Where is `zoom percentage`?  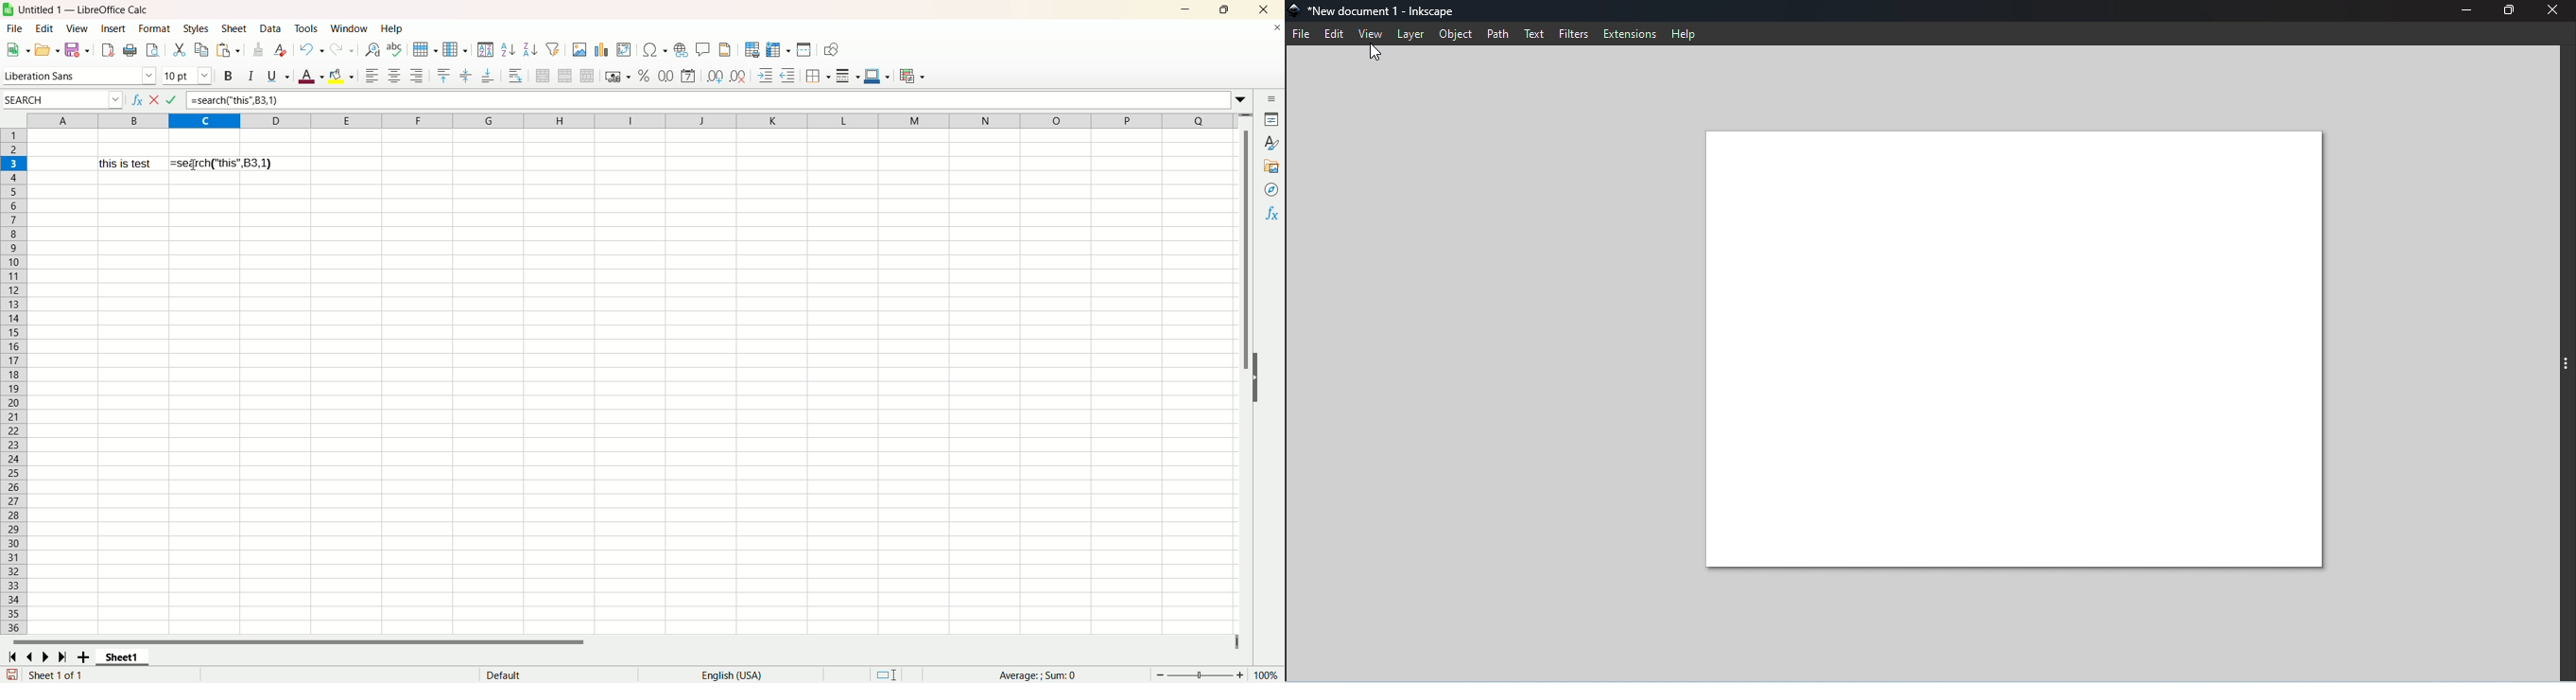 zoom percentage is located at coordinates (1268, 675).